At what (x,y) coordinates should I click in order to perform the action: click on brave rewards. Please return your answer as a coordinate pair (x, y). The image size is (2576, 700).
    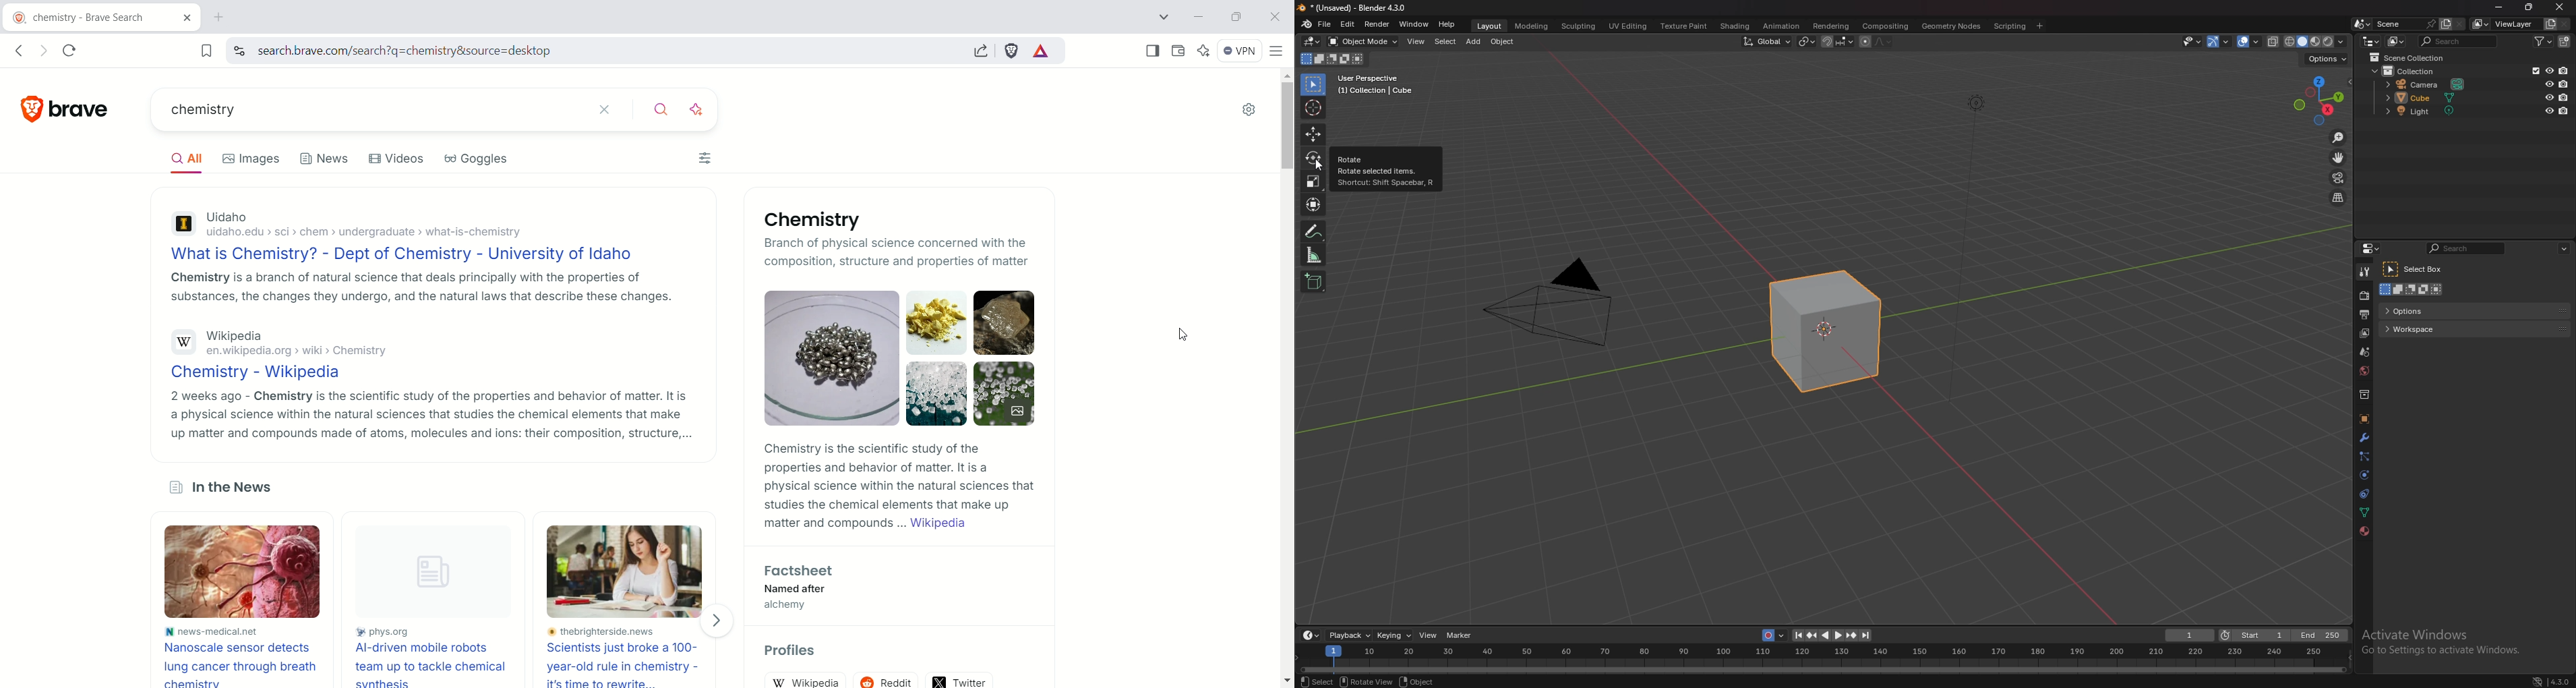
    Looking at the image, I should click on (1042, 52).